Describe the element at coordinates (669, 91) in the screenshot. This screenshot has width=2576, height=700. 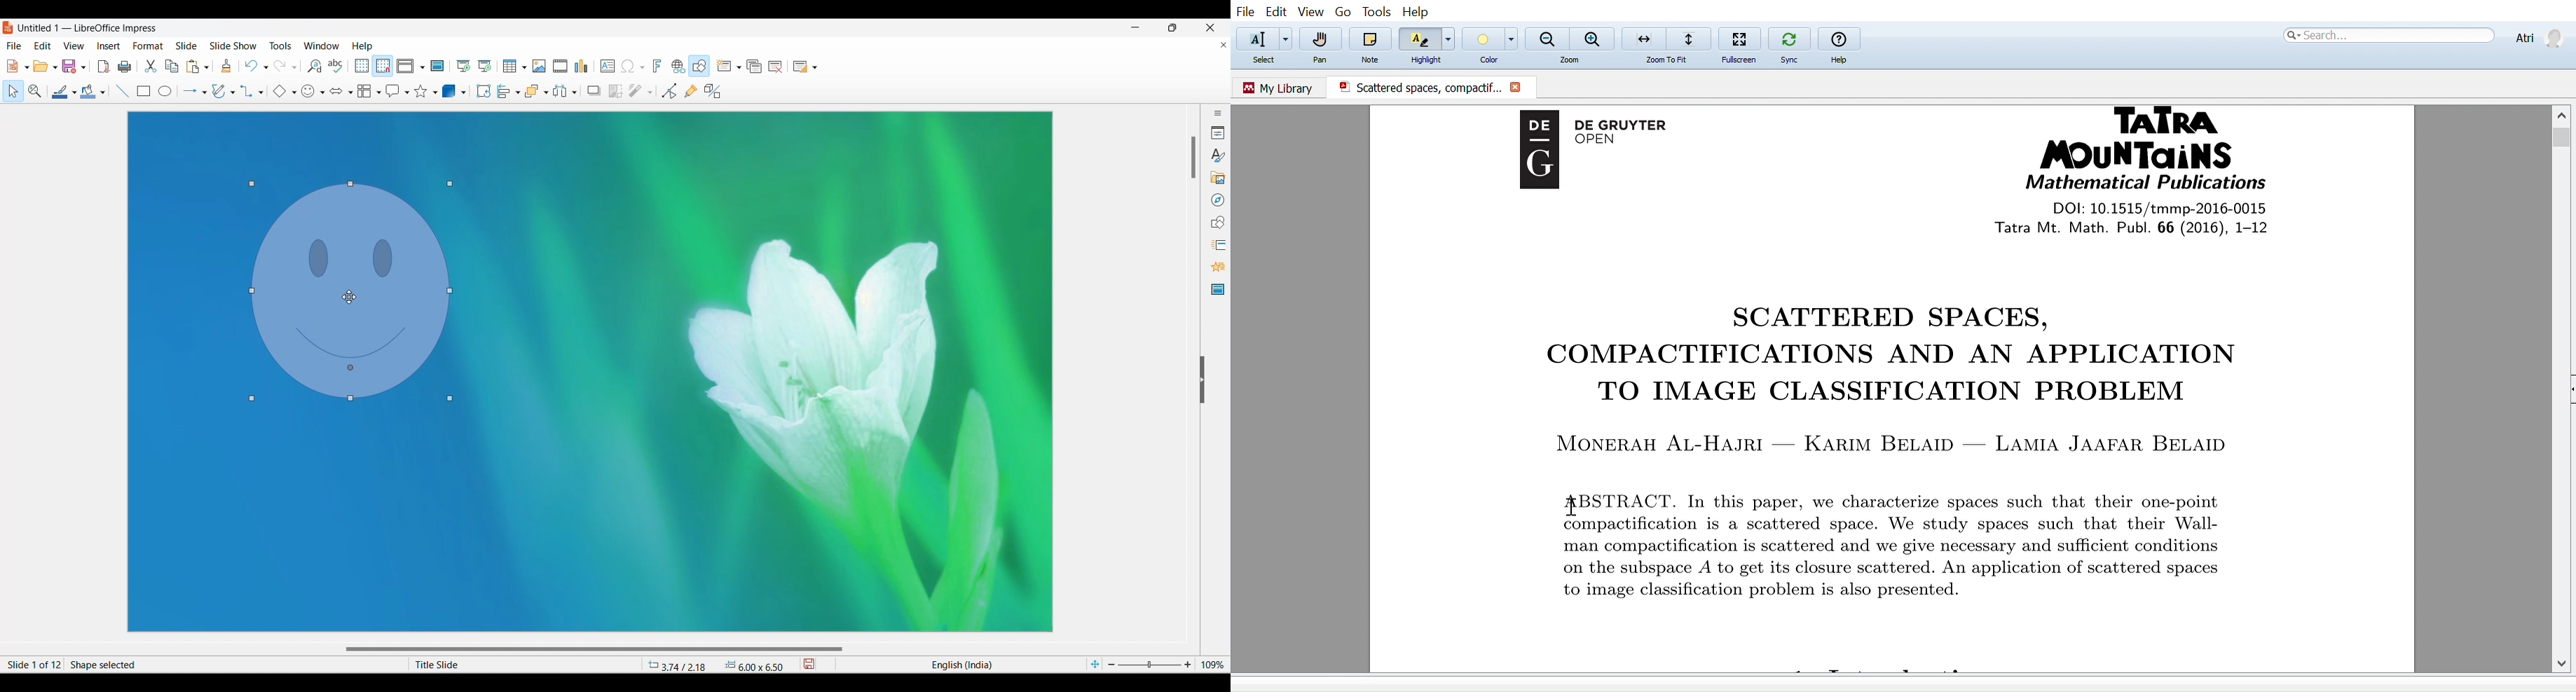
I see `Toggle point edit mode` at that location.